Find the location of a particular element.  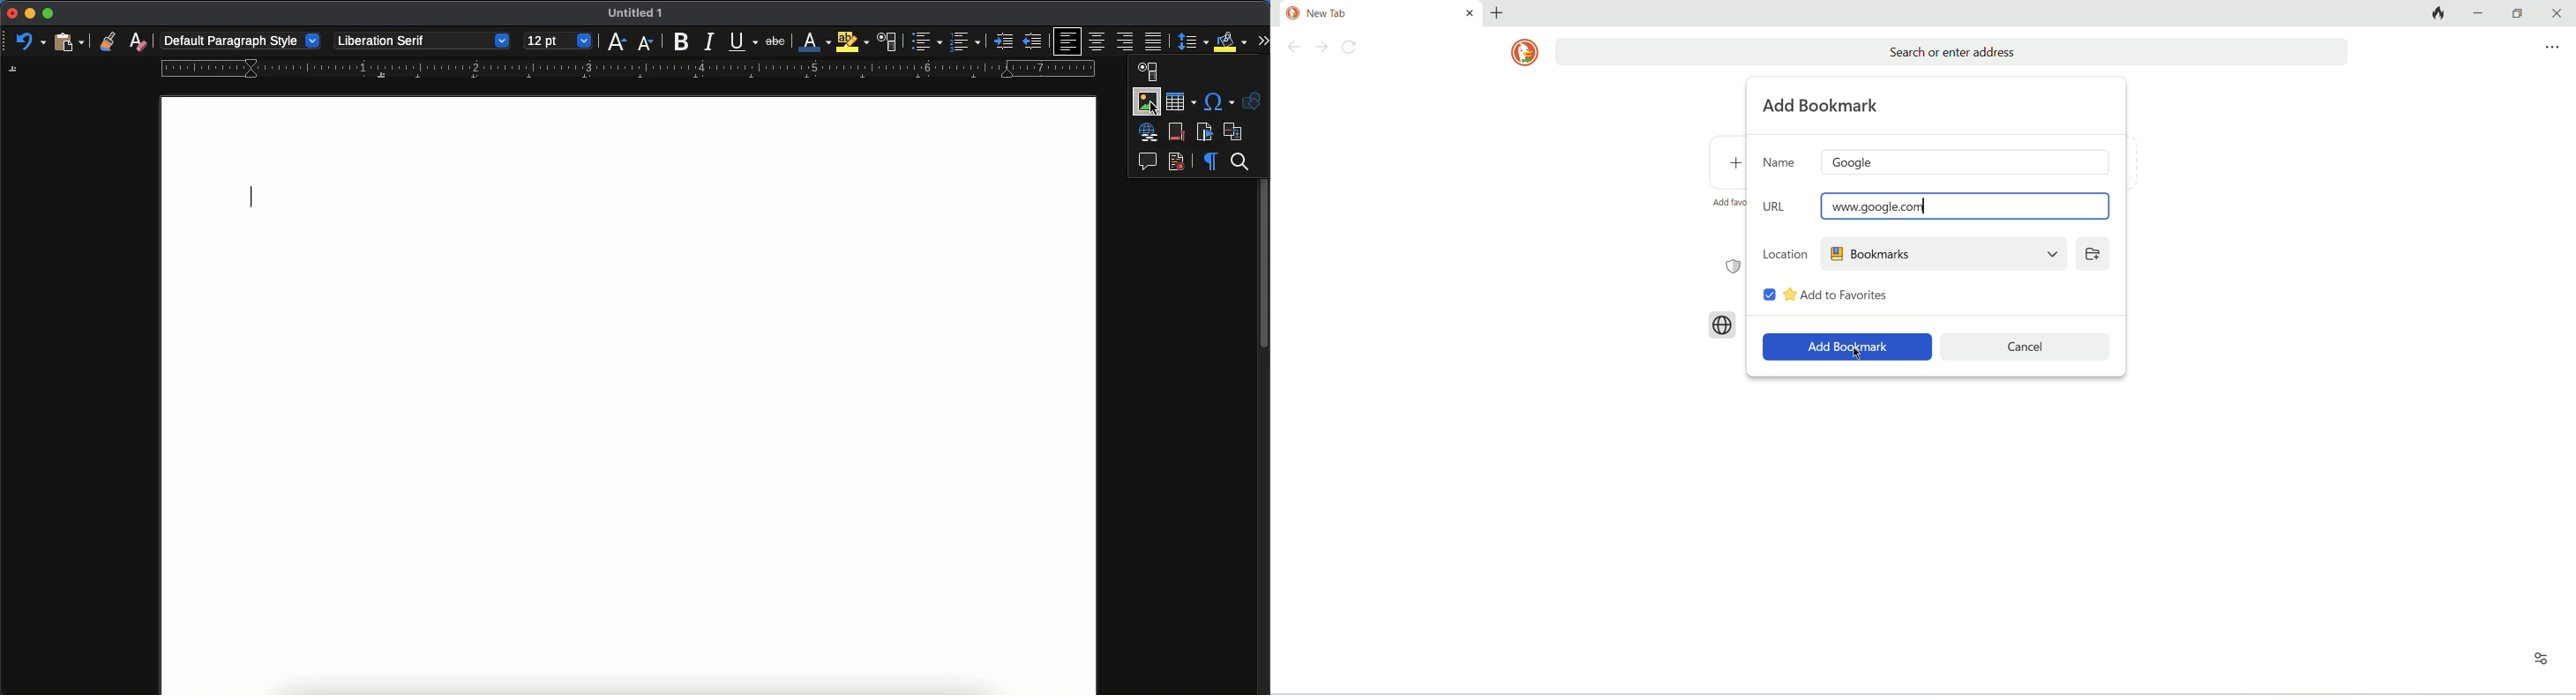

bold is located at coordinates (676, 42).